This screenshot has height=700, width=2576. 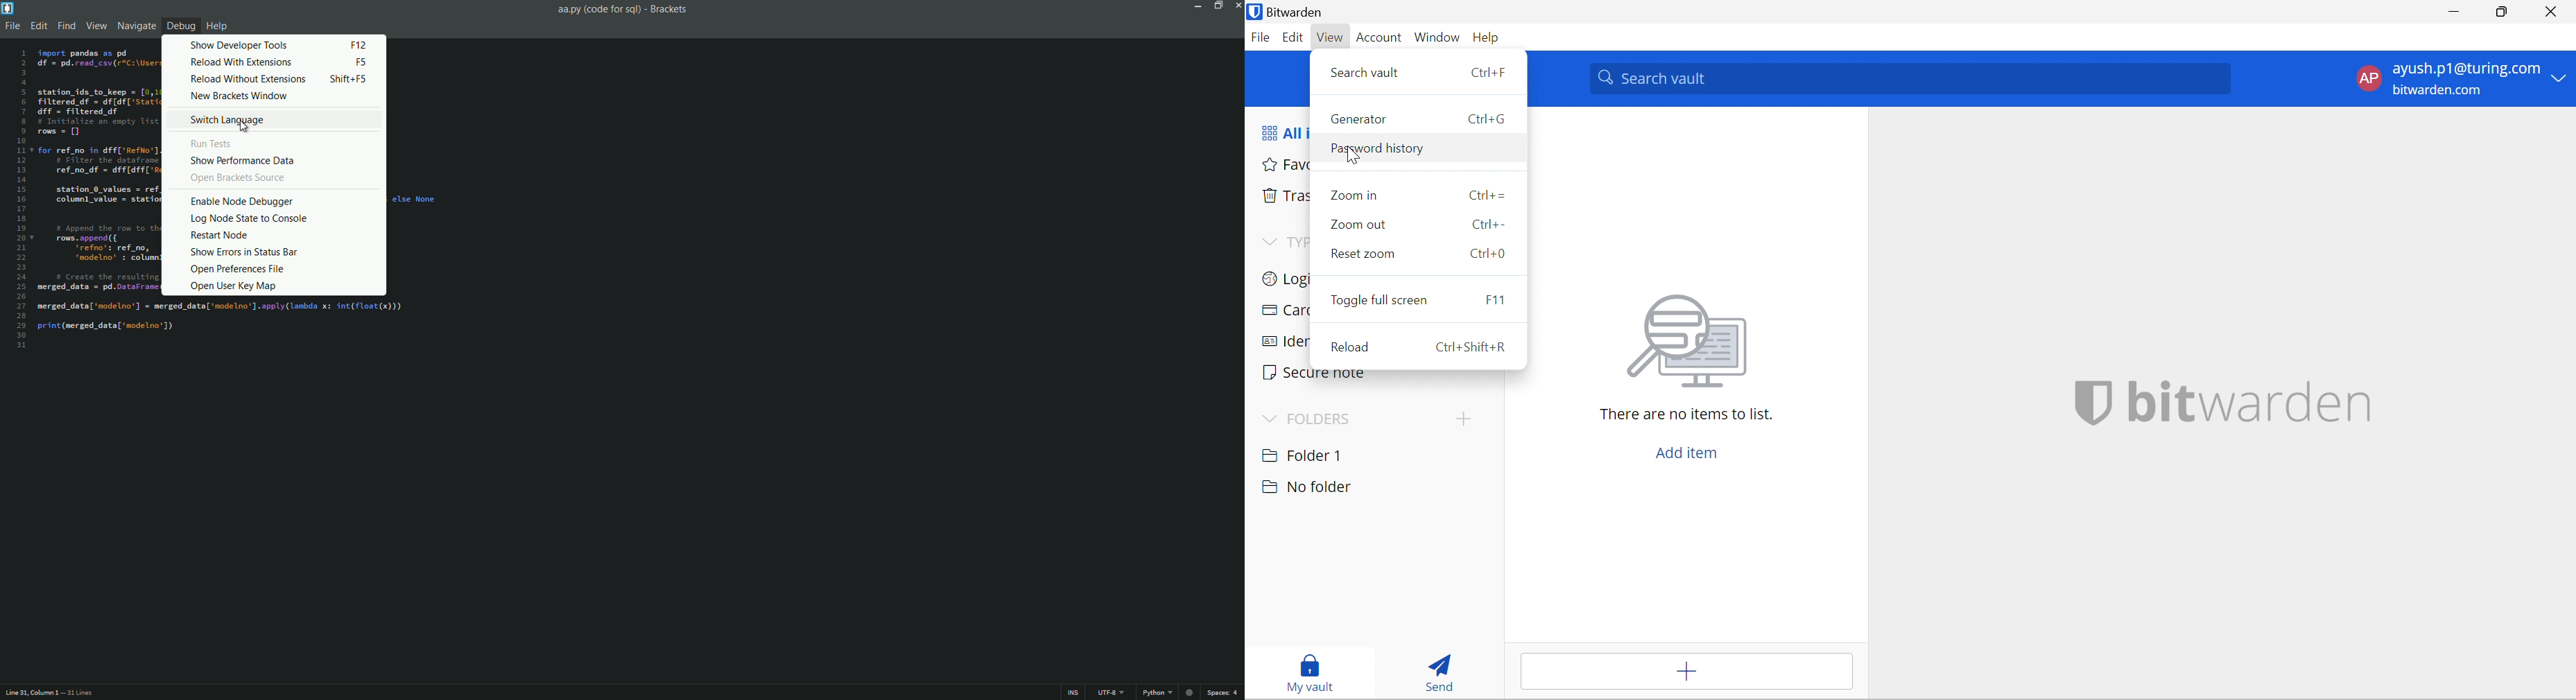 I want to click on Search vault, so click(x=1421, y=71).